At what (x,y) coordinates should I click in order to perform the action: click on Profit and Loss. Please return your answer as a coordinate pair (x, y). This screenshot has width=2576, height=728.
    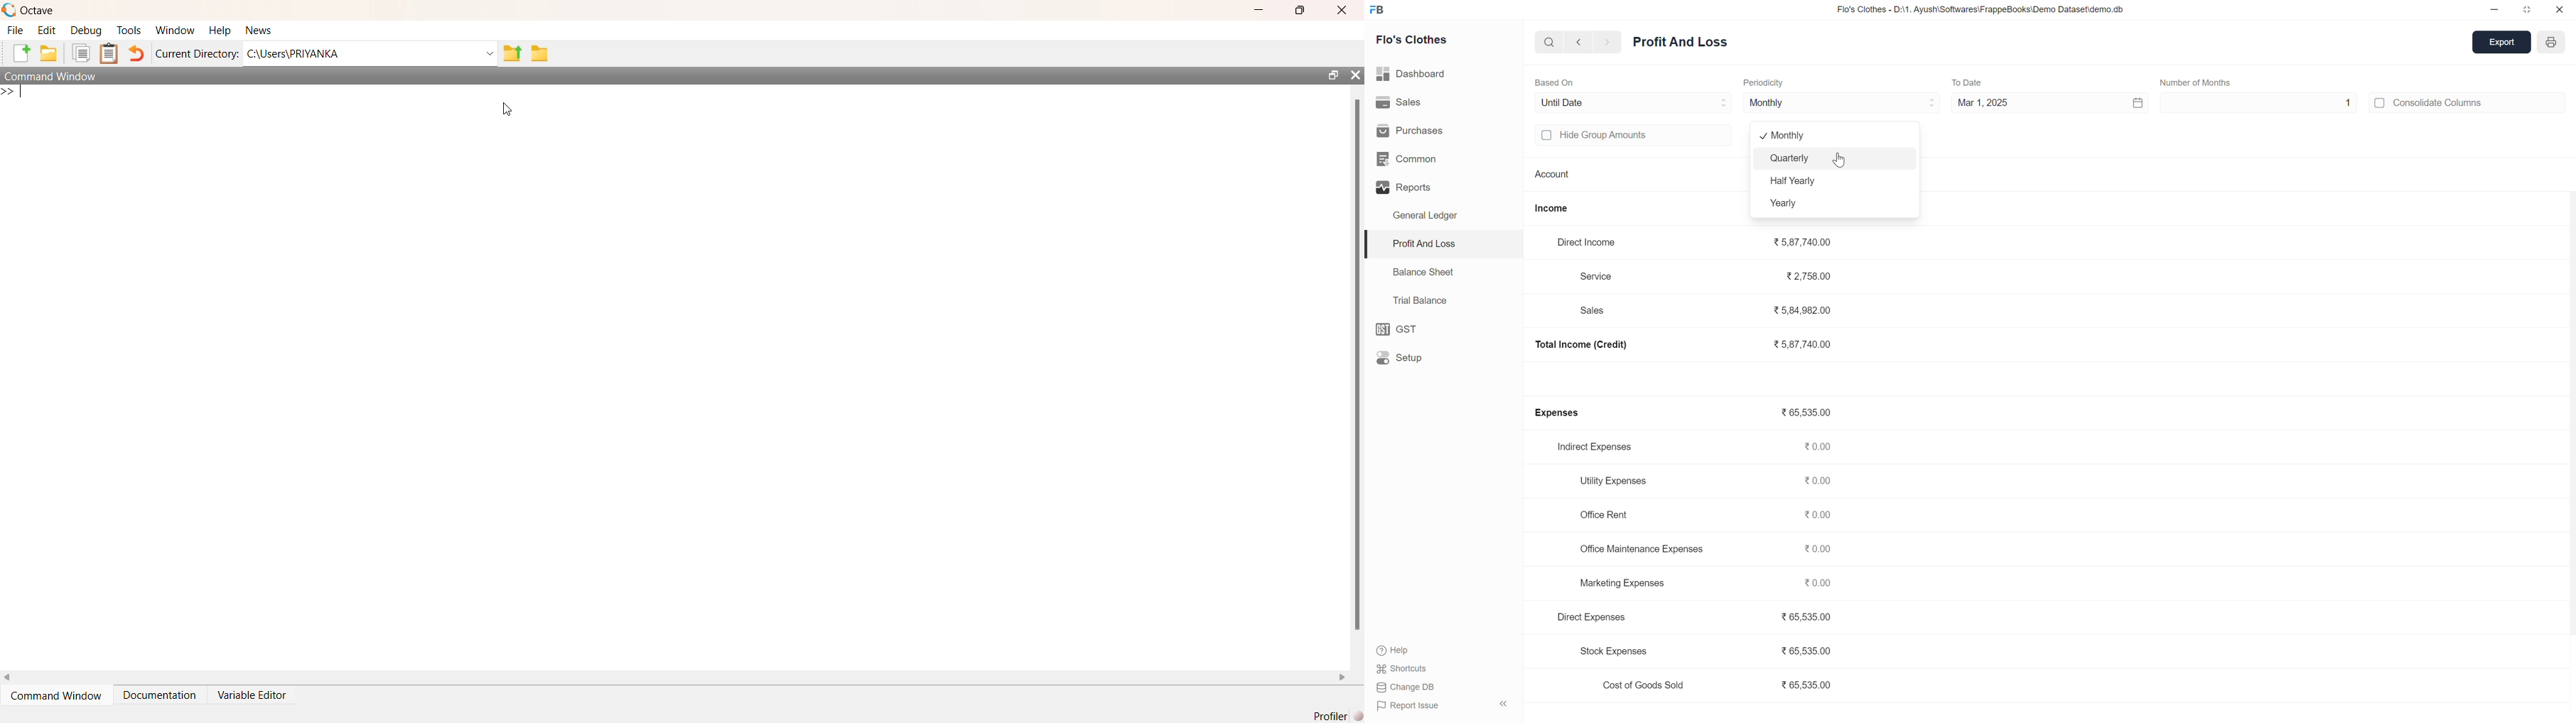
    Looking at the image, I should click on (1684, 45).